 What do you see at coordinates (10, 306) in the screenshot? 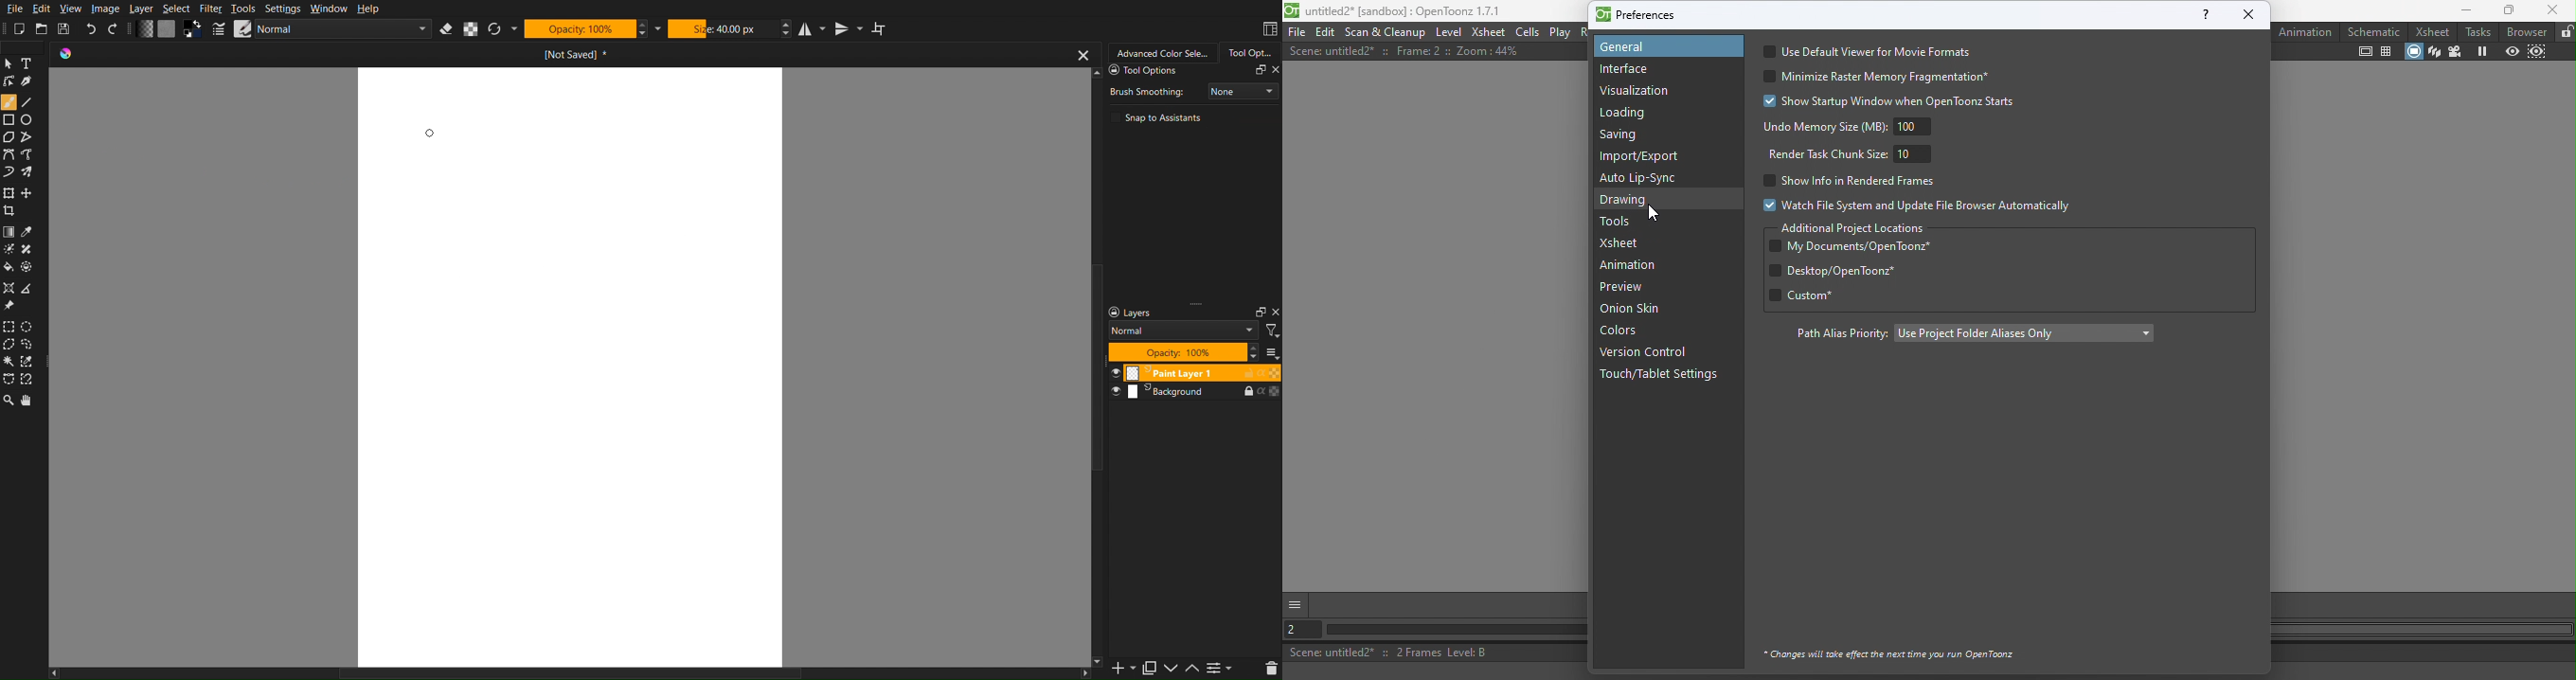
I see `Pin` at bounding box center [10, 306].